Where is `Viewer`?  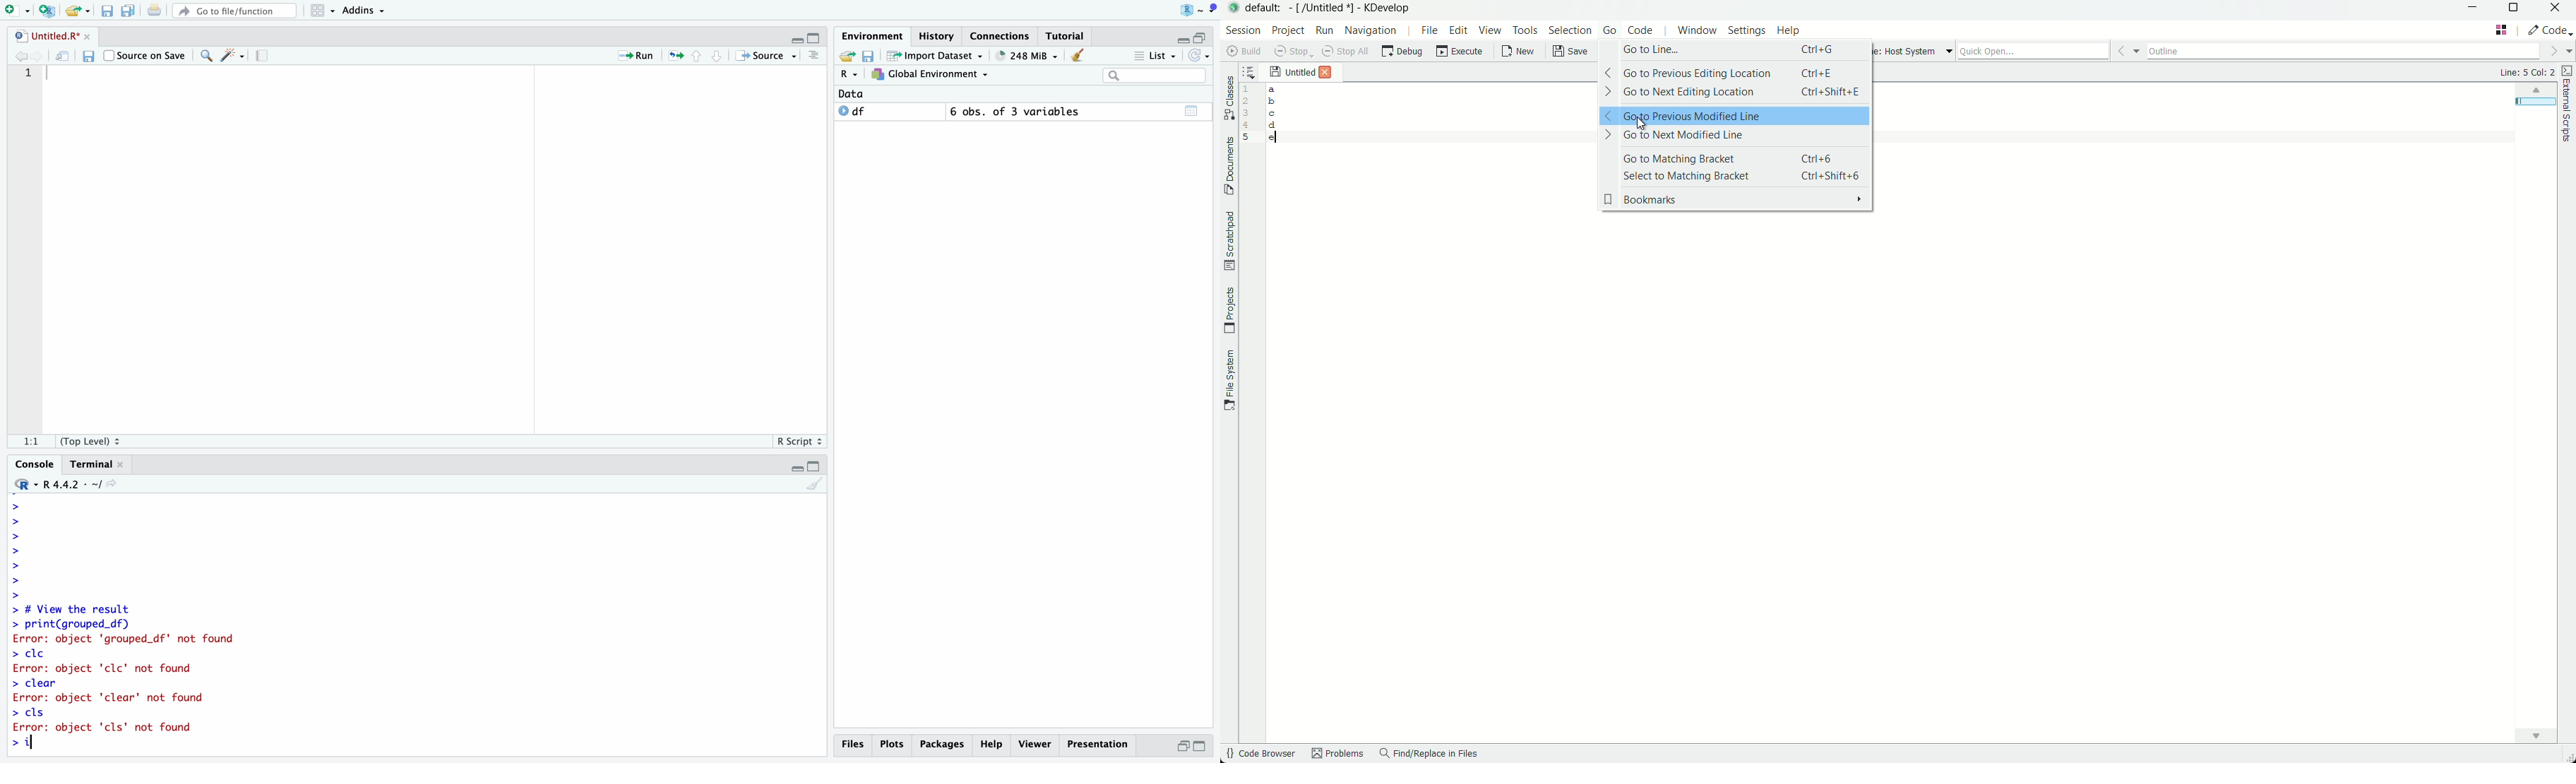 Viewer is located at coordinates (1036, 744).